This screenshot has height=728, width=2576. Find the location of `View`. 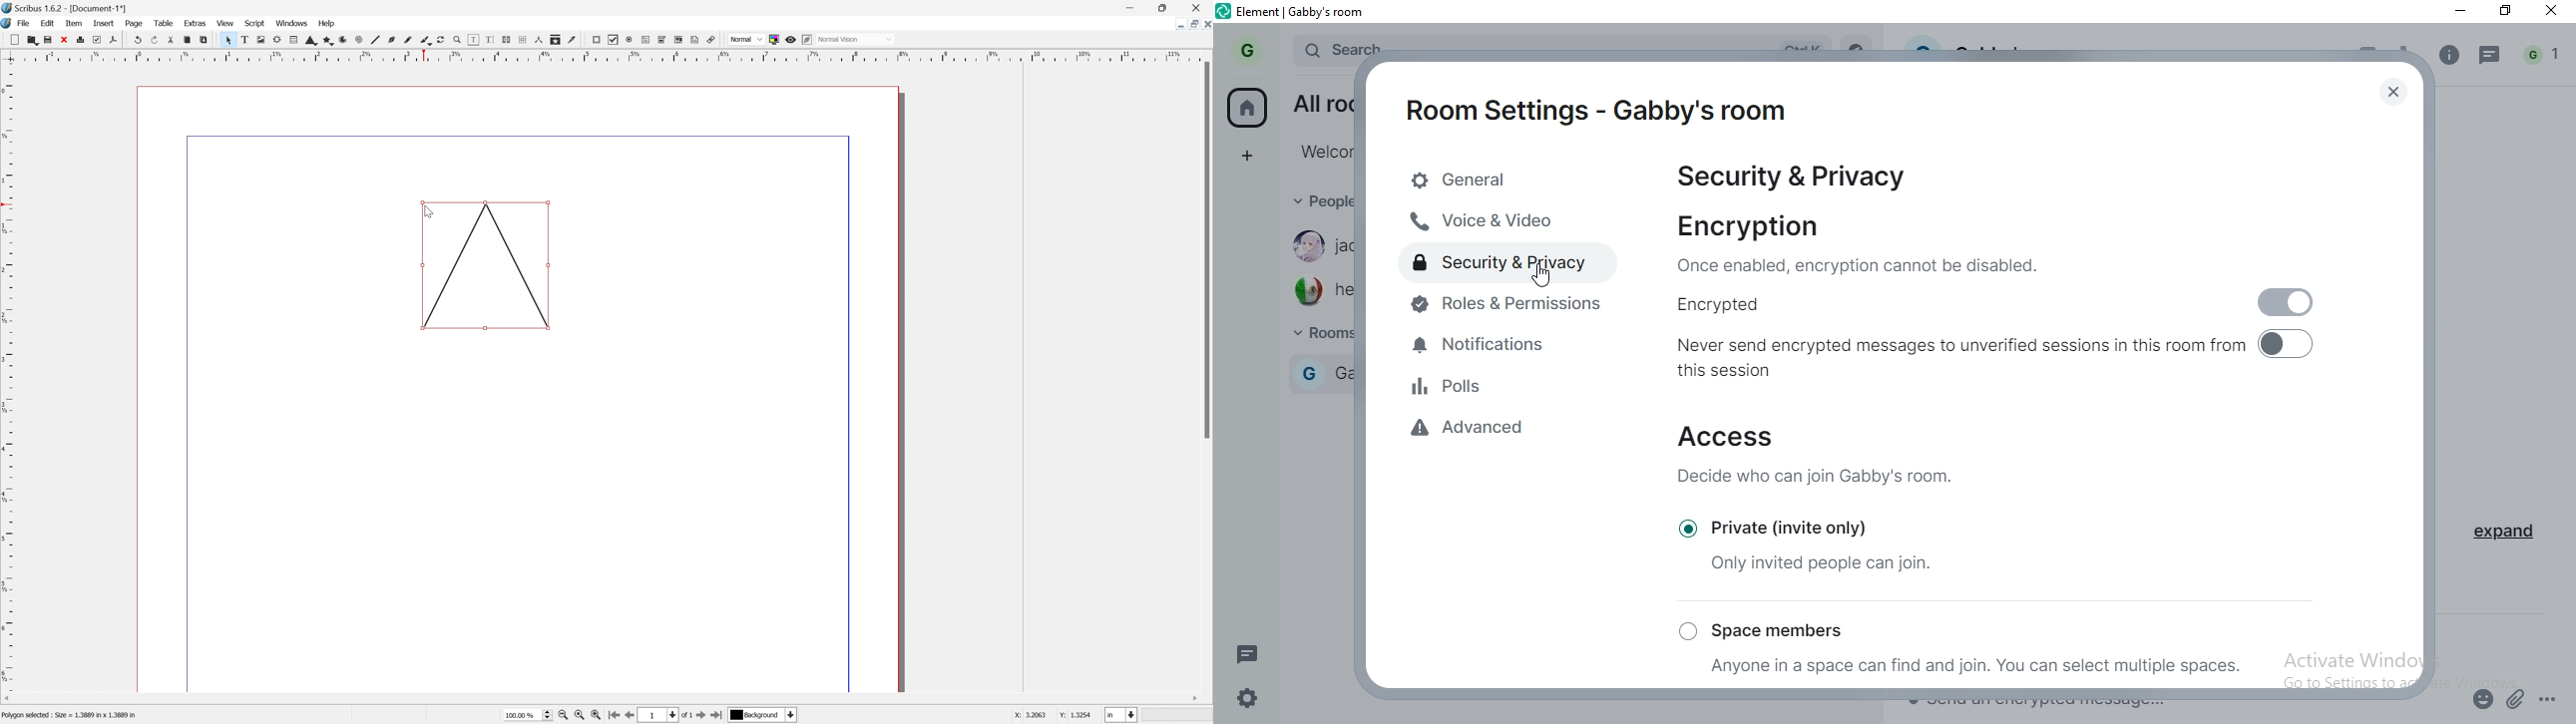

View is located at coordinates (227, 23).